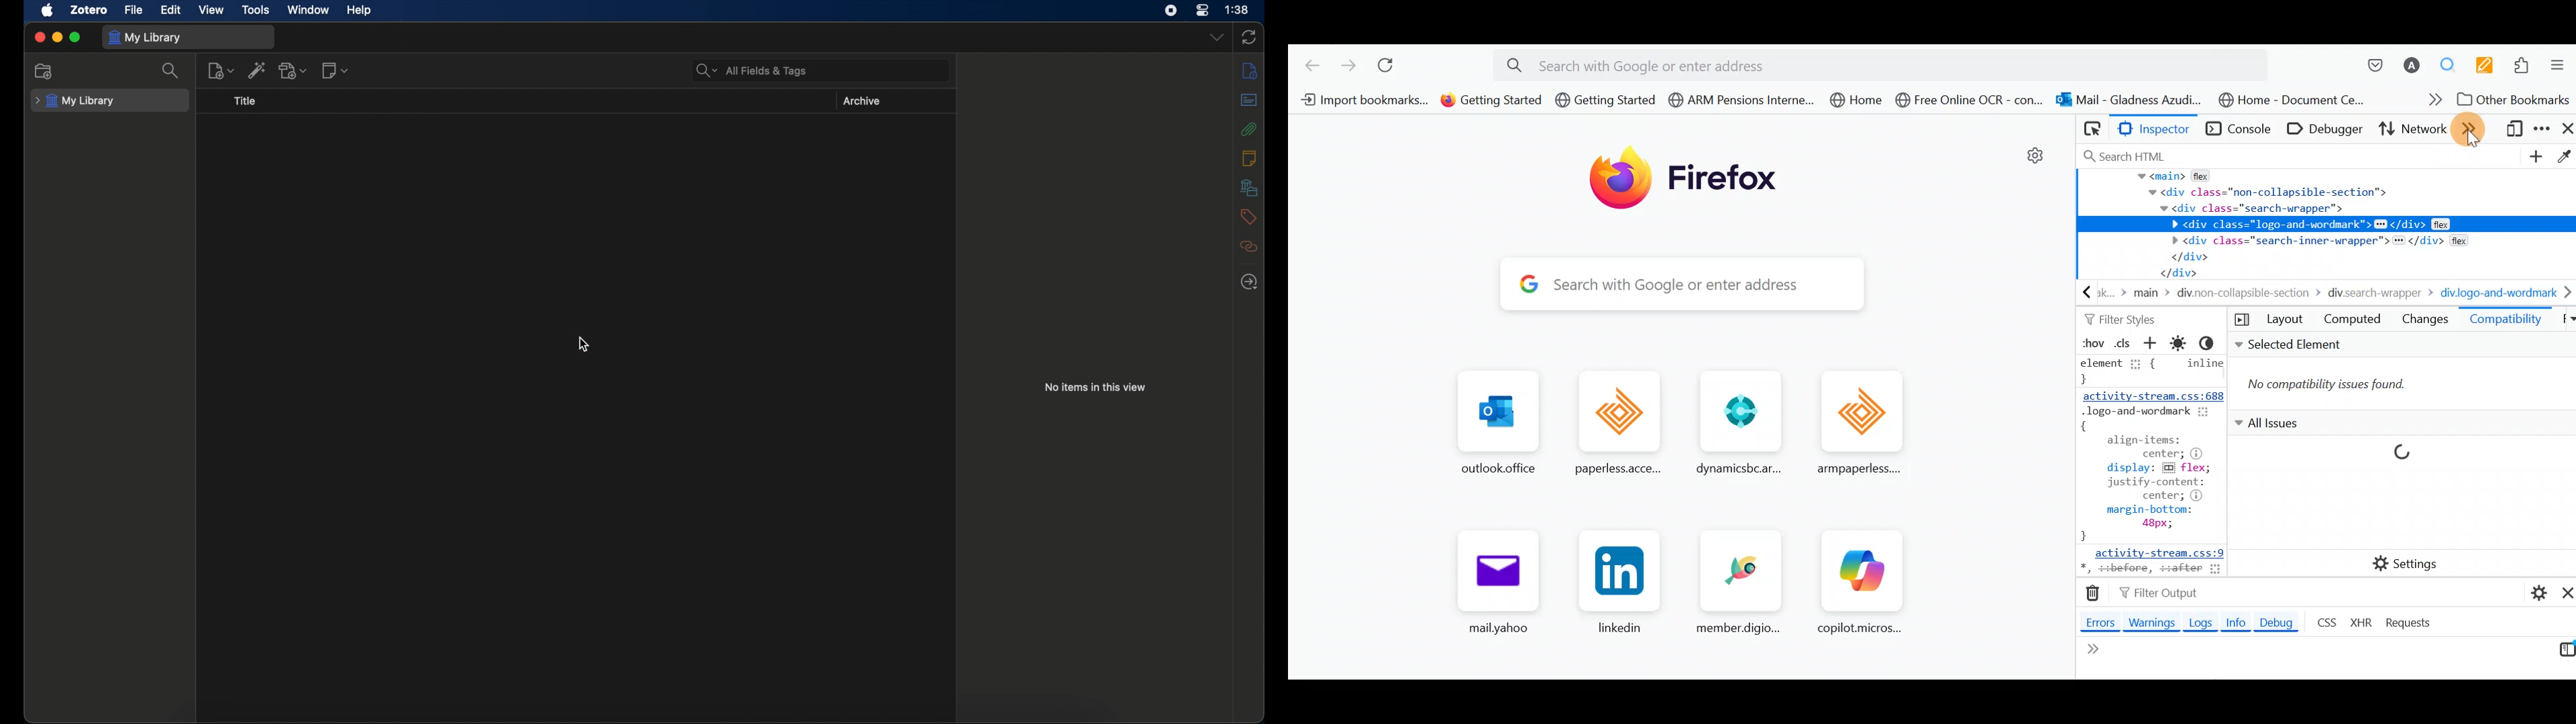 This screenshot has height=728, width=2576. What do you see at coordinates (2302, 156) in the screenshot?
I see `Search bar` at bounding box center [2302, 156].